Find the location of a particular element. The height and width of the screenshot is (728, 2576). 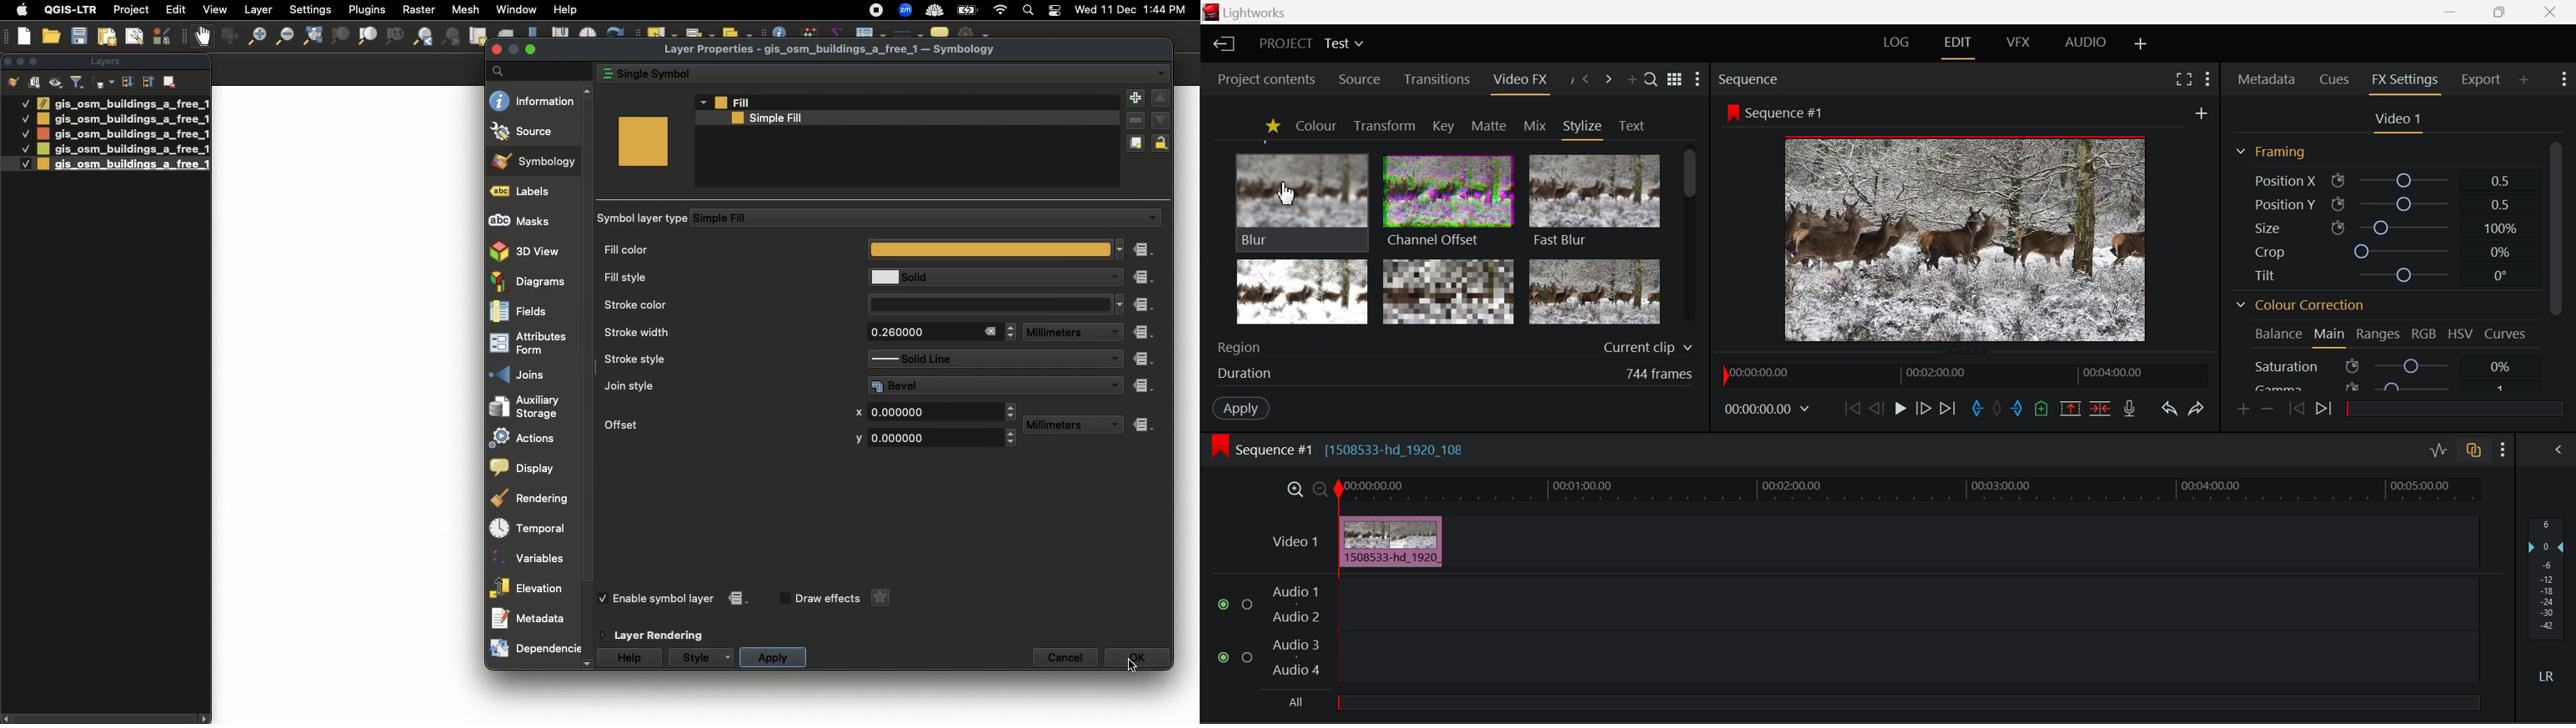

1:43 PM is located at coordinates (1167, 9).